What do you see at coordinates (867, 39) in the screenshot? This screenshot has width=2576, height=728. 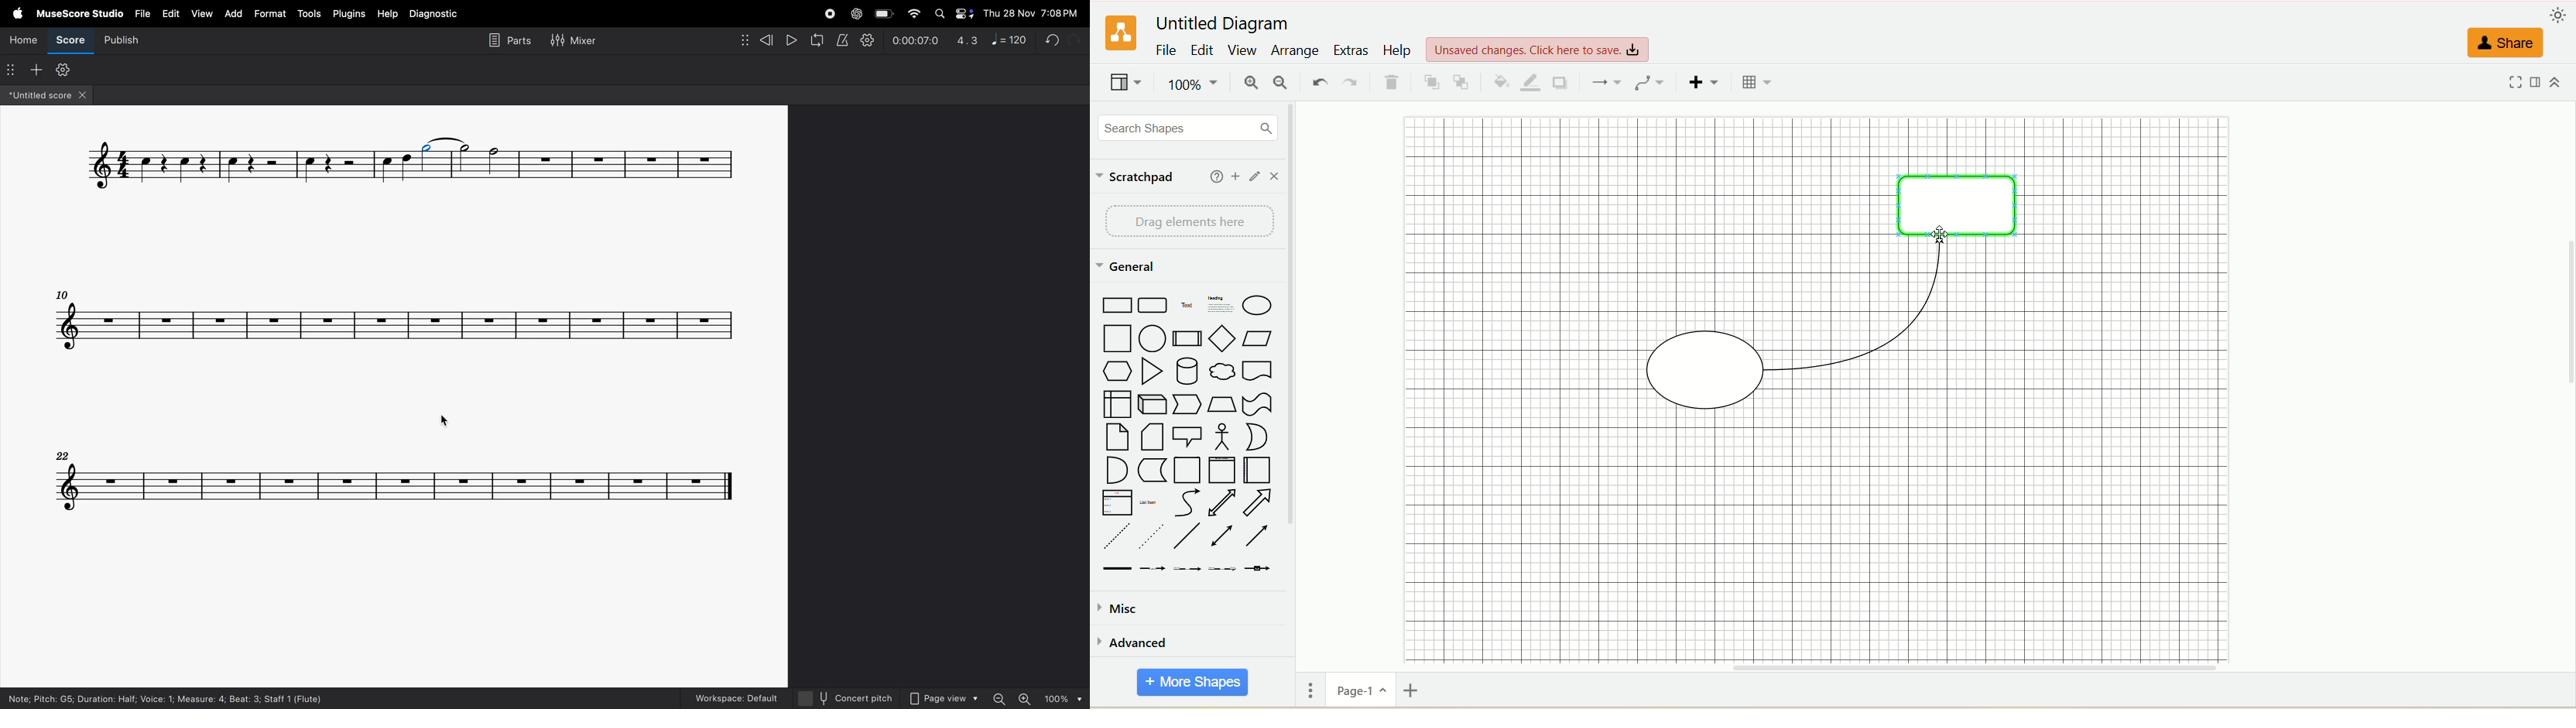 I see `setting` at bounding box center [867, 39].